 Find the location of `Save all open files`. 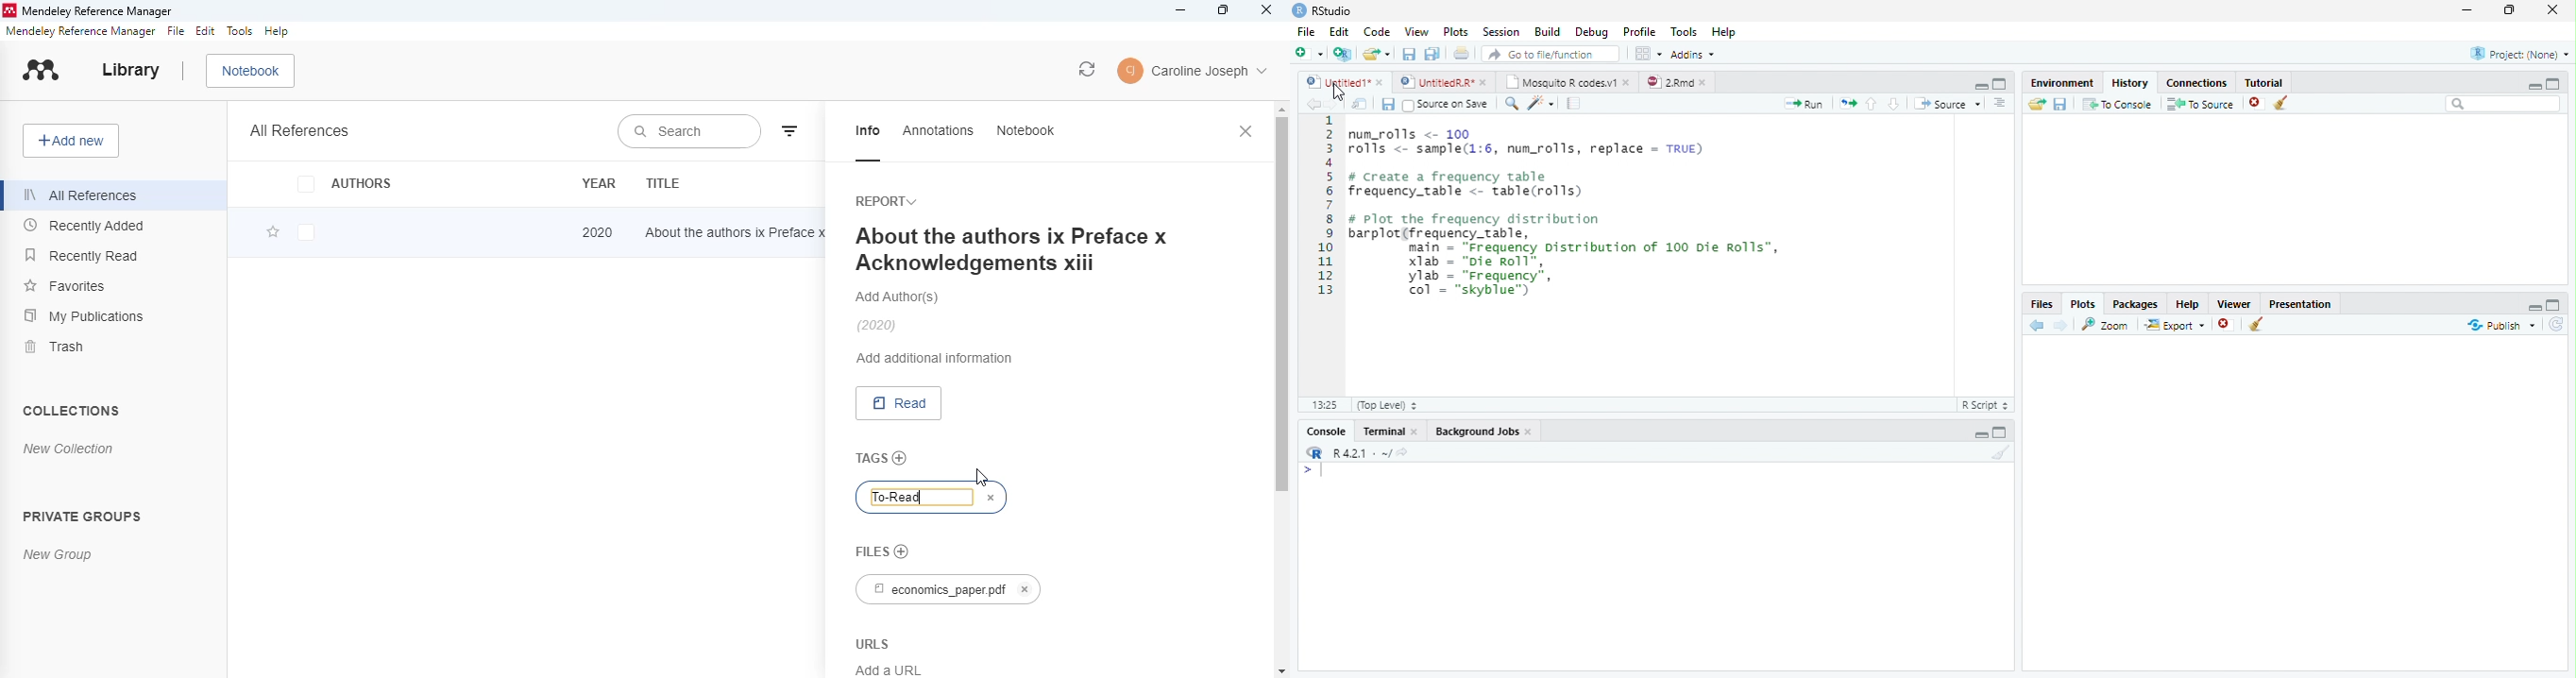

Save all open files is located at coordinates (1432, 54).